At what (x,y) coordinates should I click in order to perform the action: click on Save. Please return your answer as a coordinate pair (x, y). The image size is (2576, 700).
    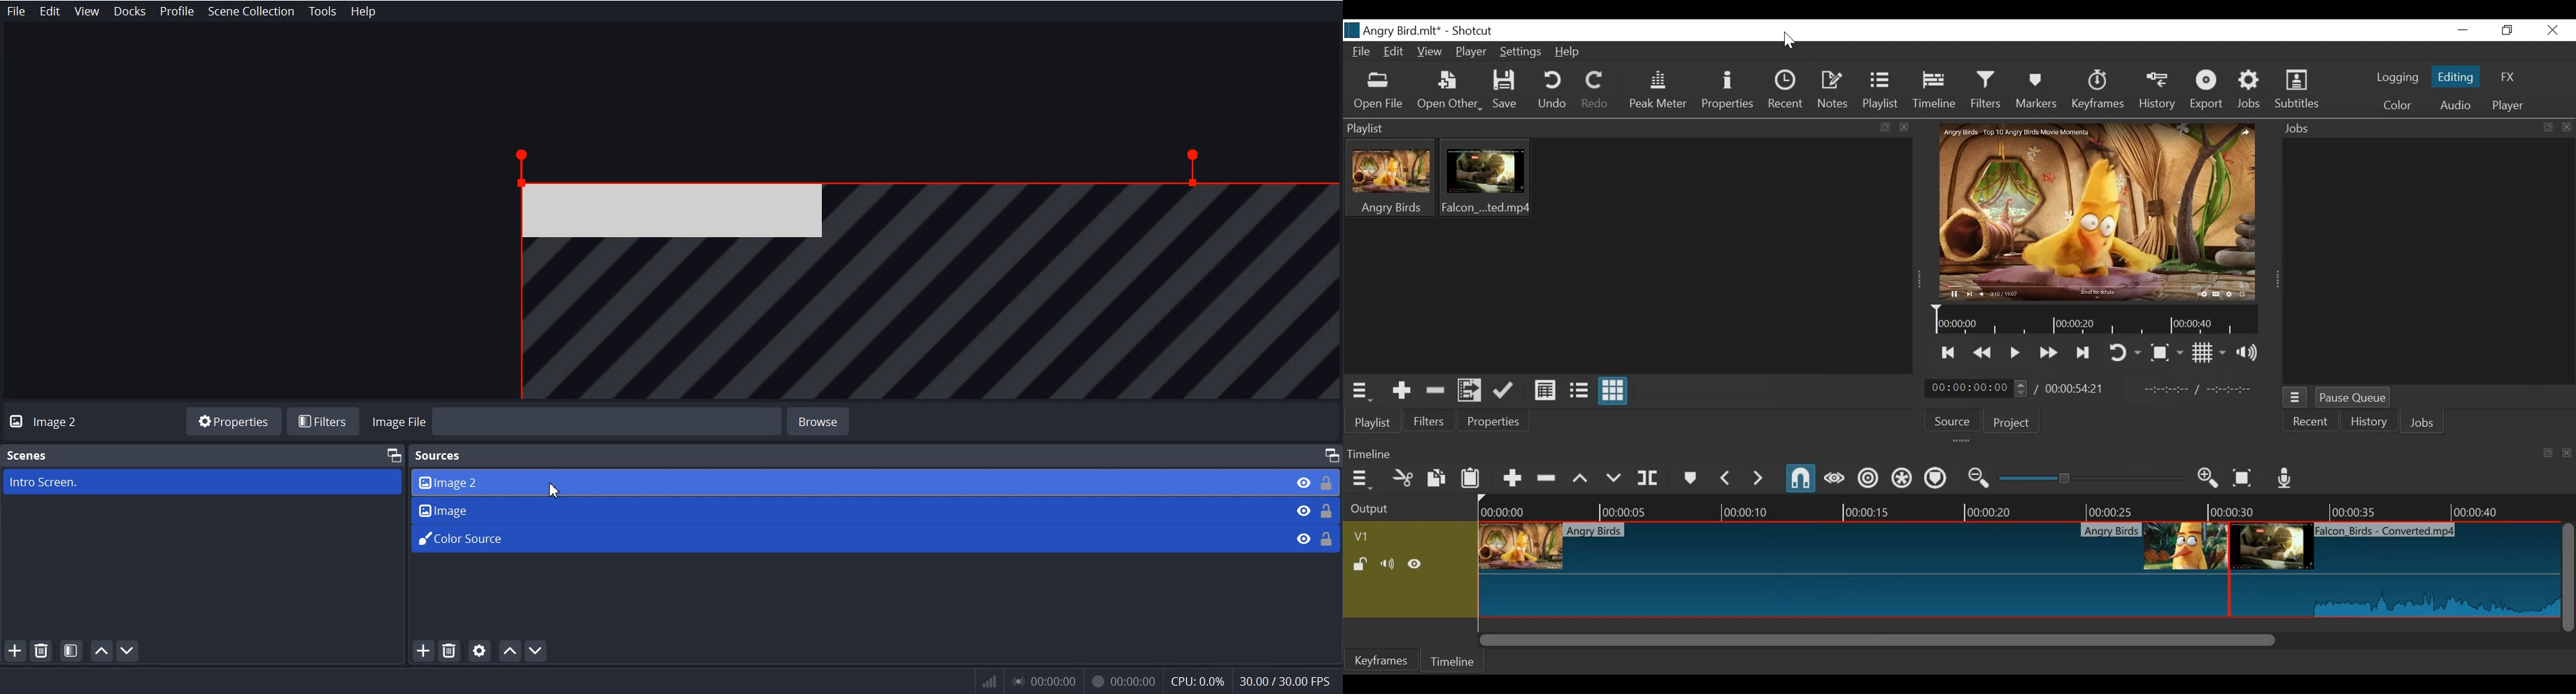
    Looking at the image, I should click on (1504, 91).